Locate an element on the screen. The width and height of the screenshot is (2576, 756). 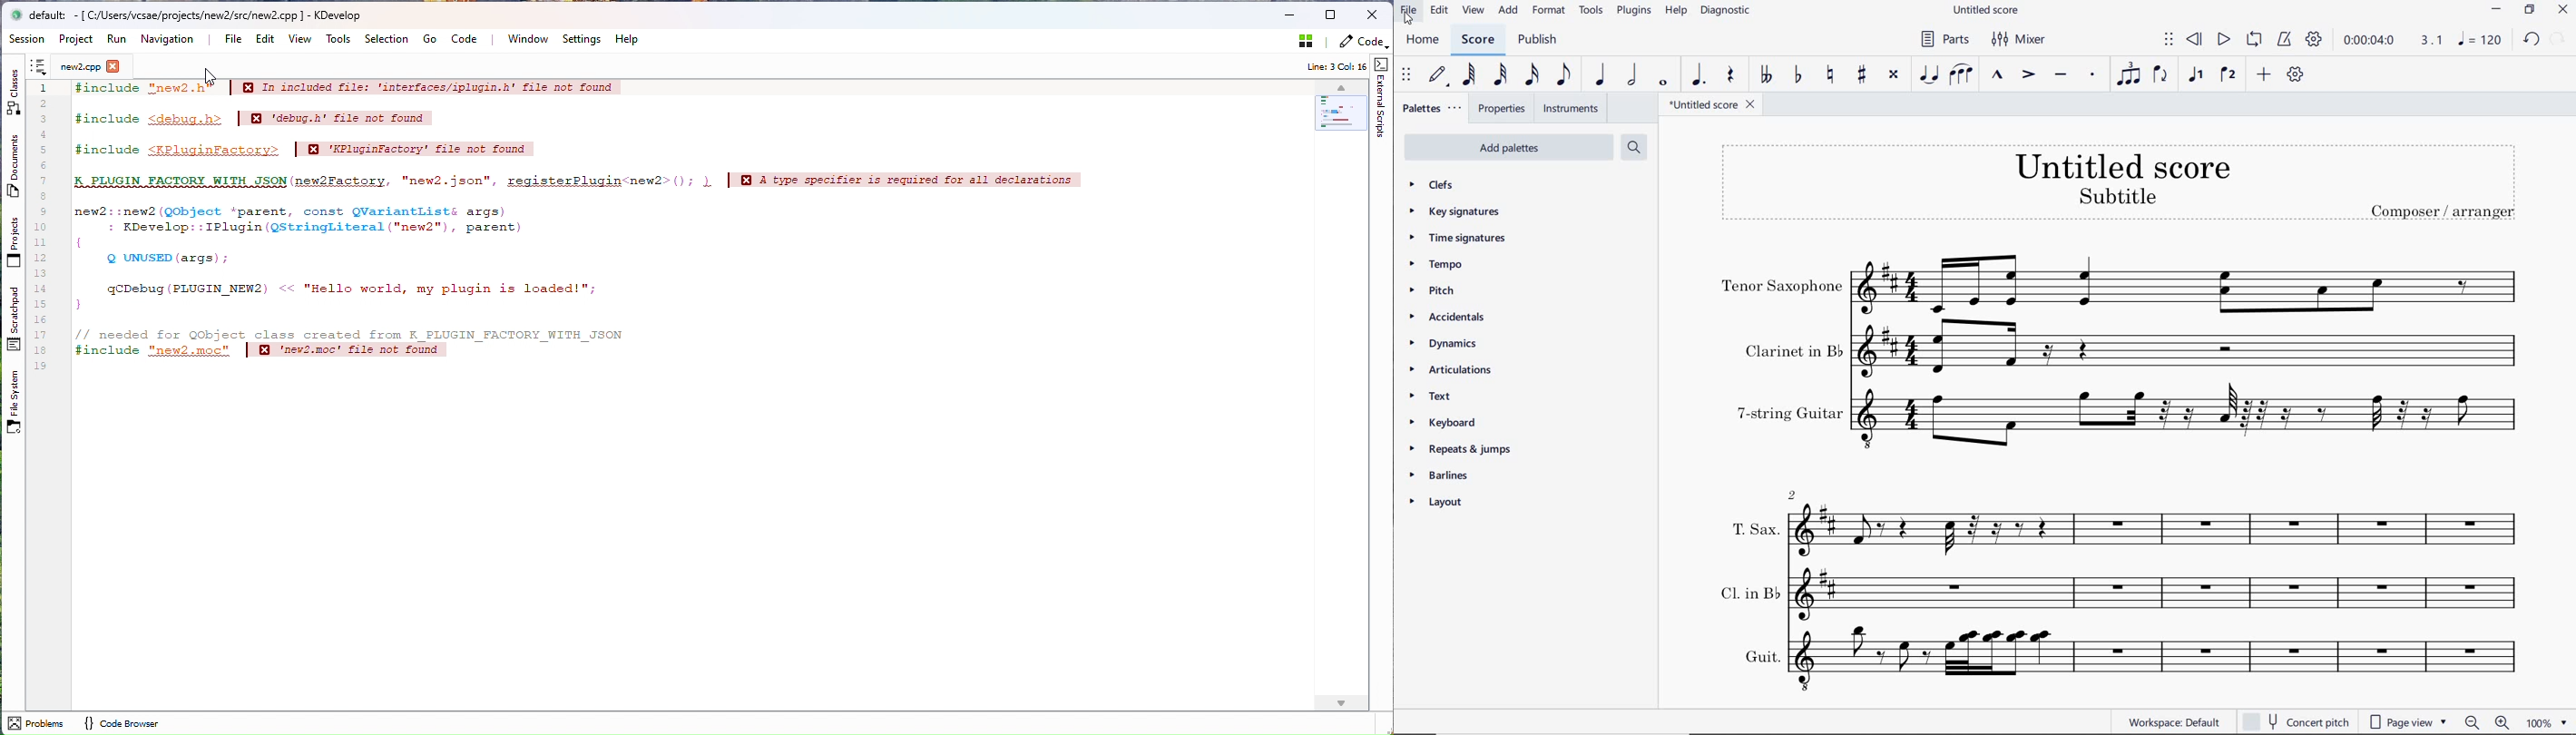
INSTRUMENTS is located at coordinates (1570, 109).